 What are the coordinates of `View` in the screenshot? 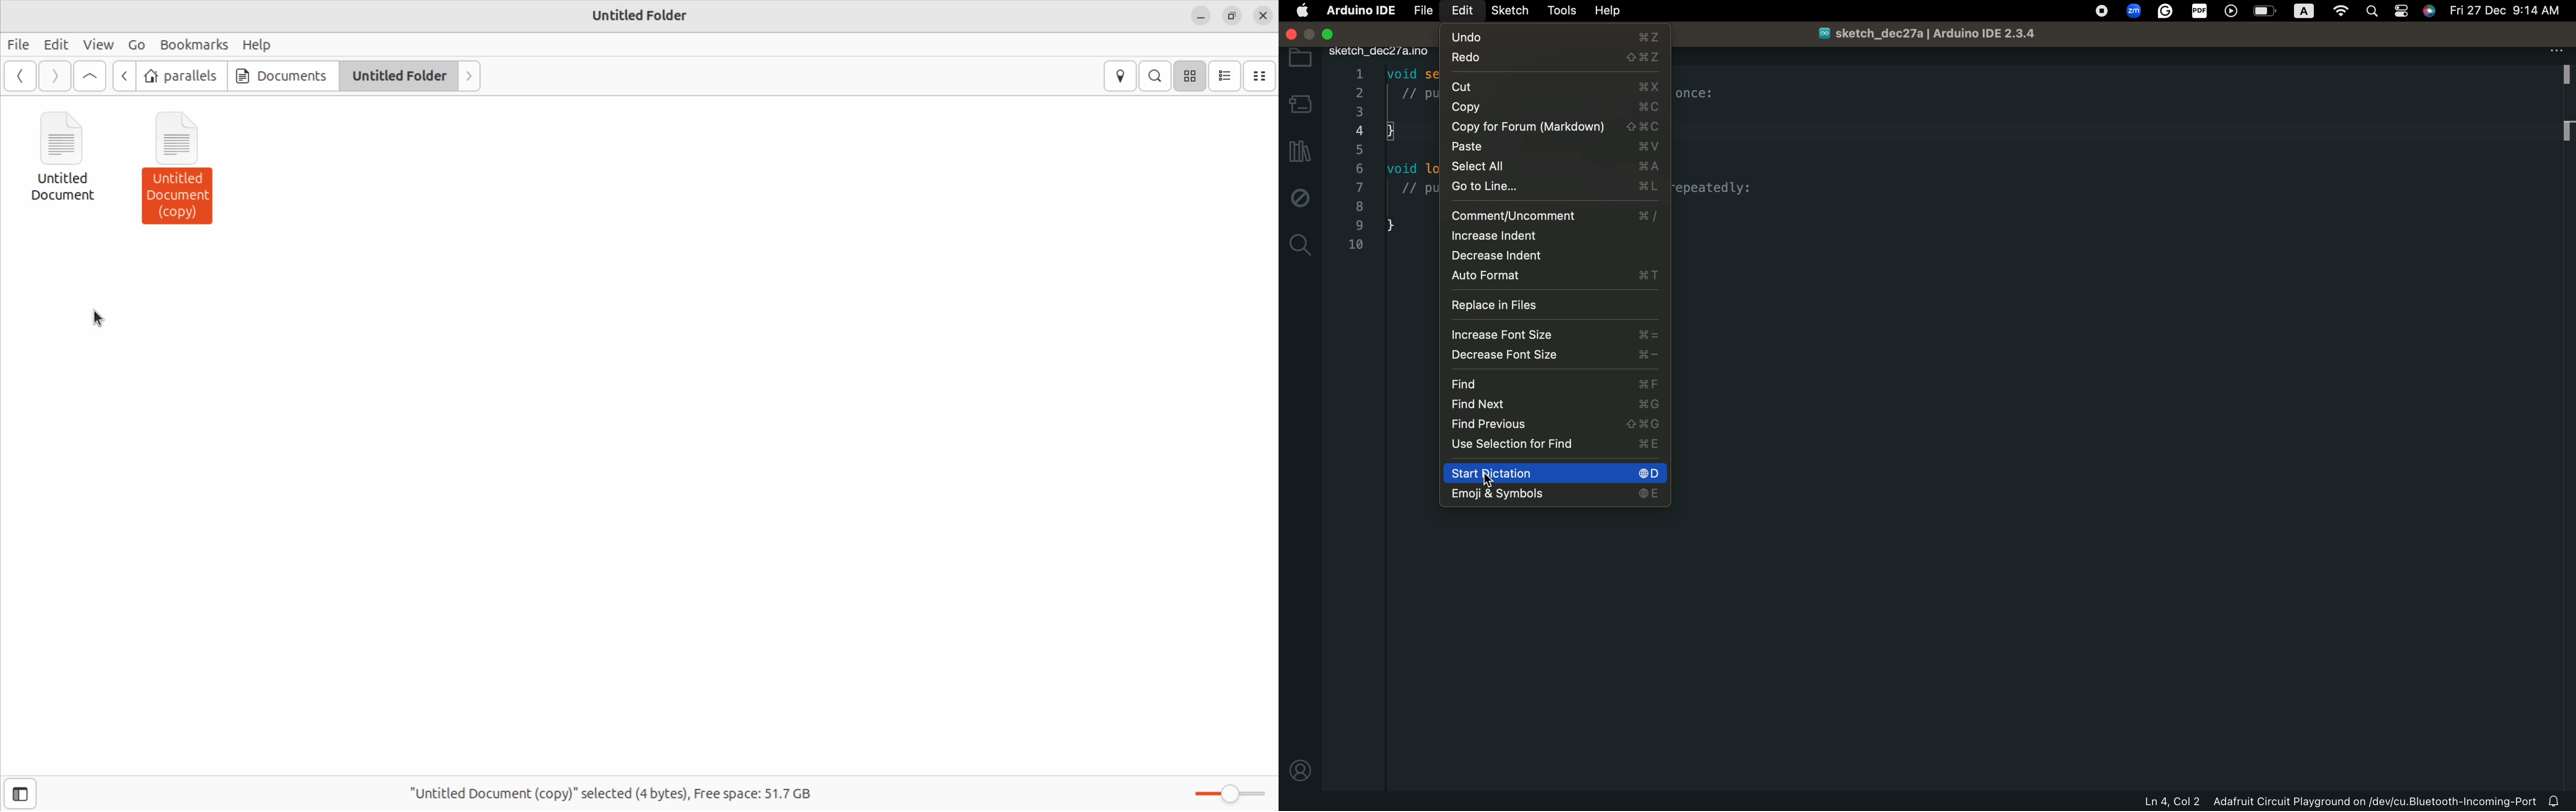 It's located at (96, 46).